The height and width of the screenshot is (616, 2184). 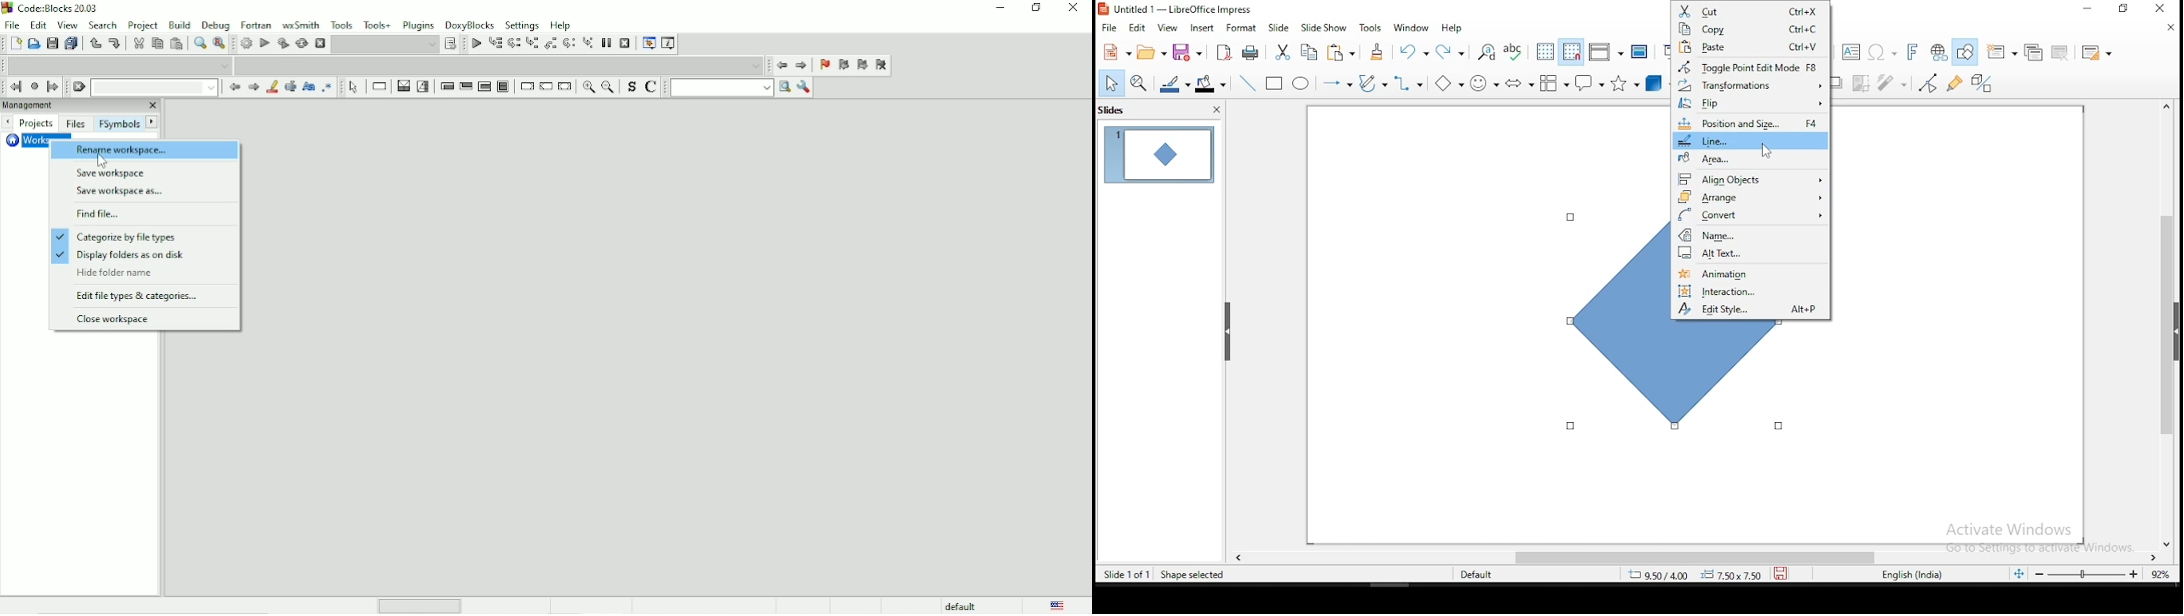 I want to click on minimize, so click(x=2089, y=9).